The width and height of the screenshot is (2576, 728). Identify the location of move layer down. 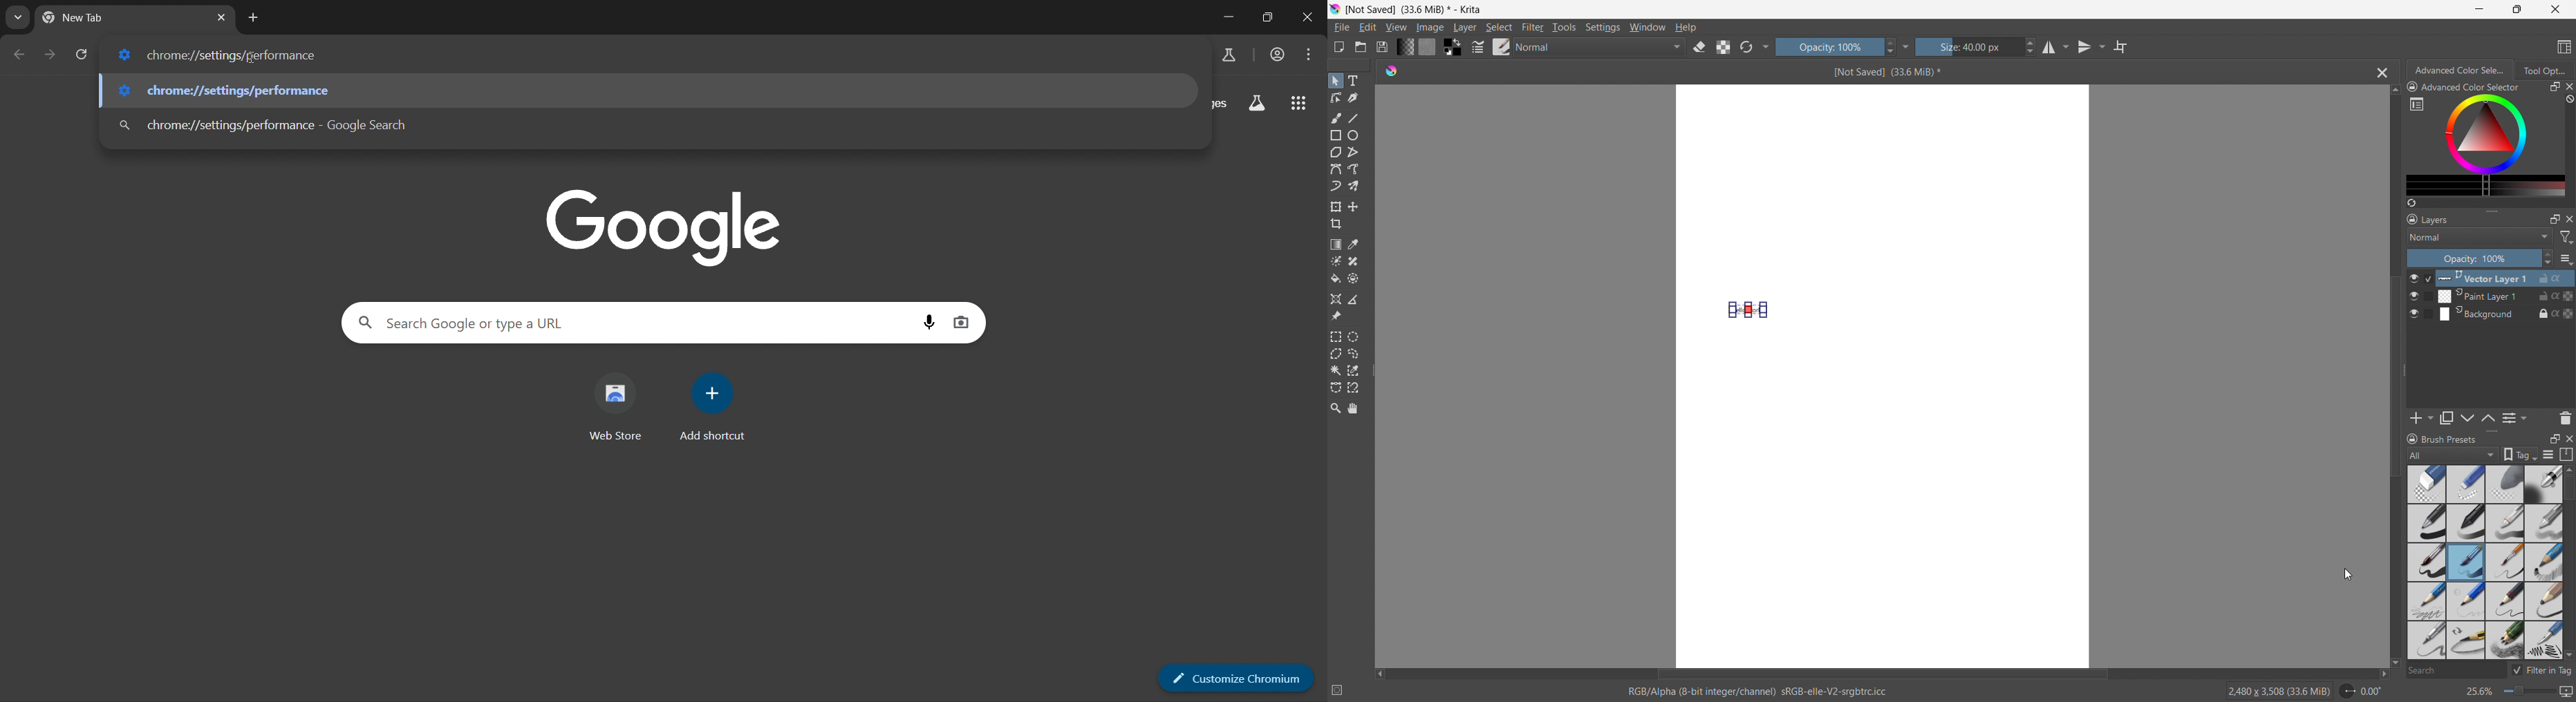
(2488, 417).